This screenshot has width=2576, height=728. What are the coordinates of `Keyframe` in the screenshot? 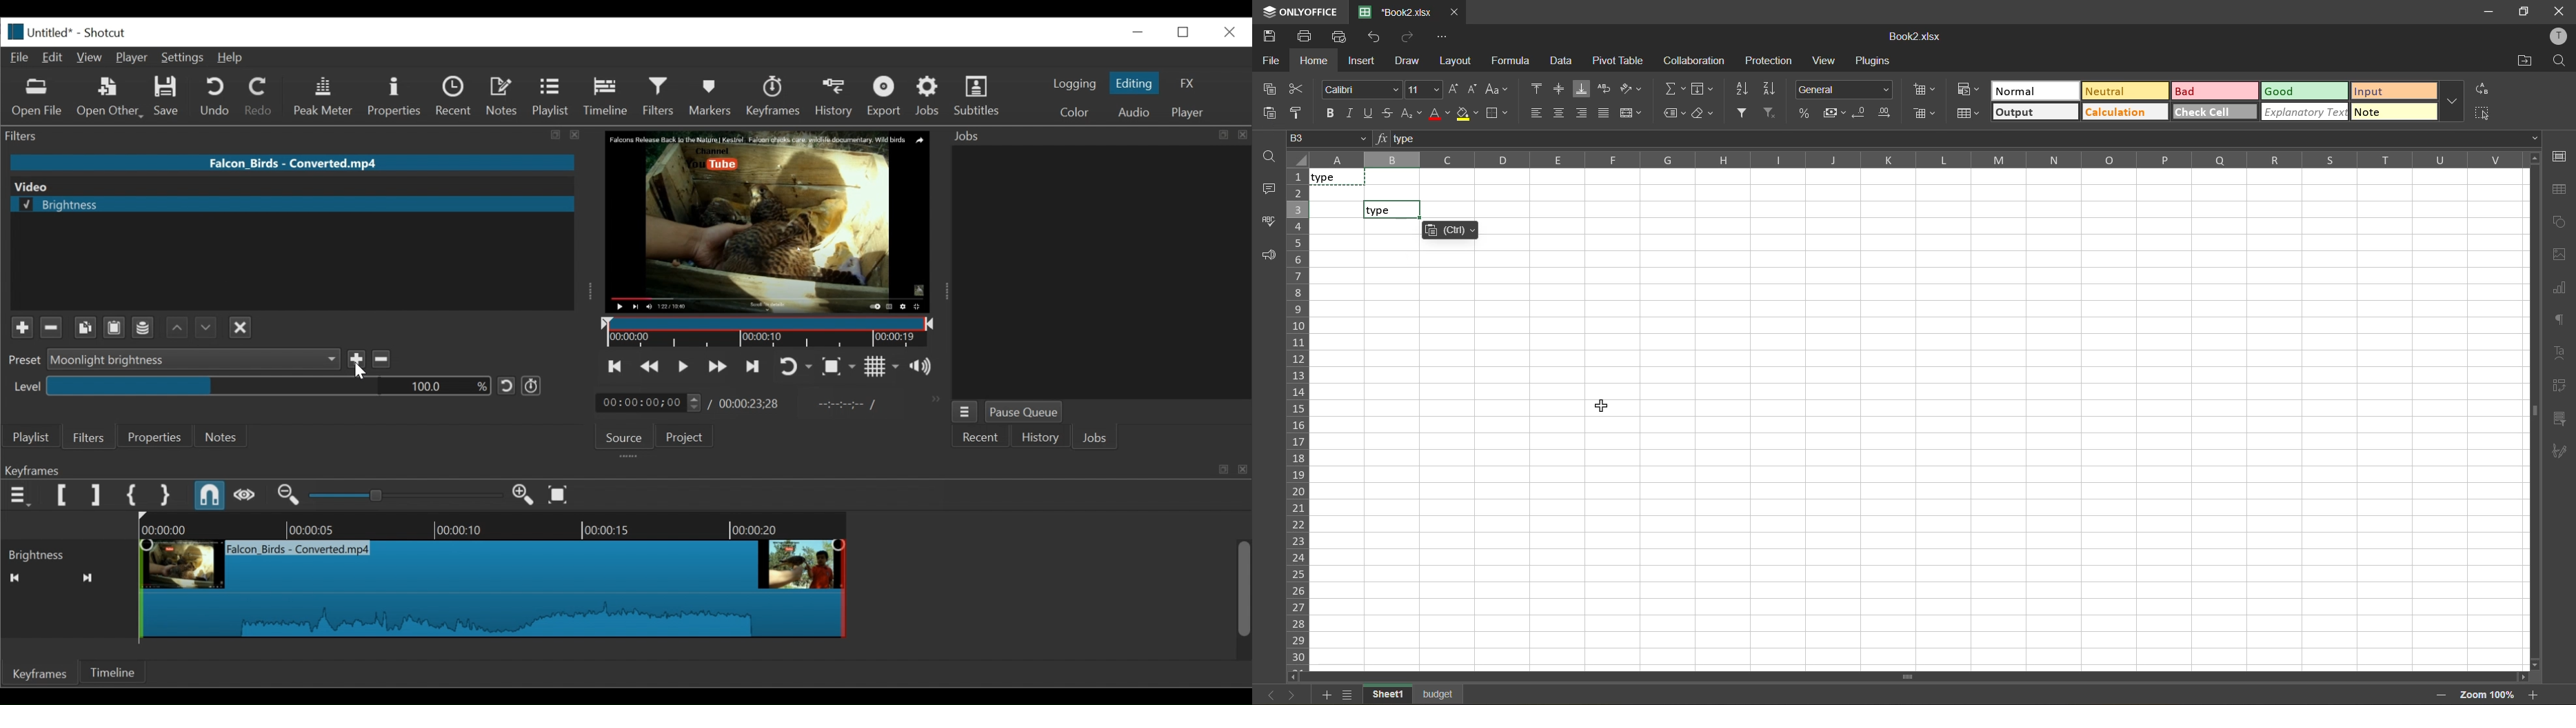 It's located at (684, 586).